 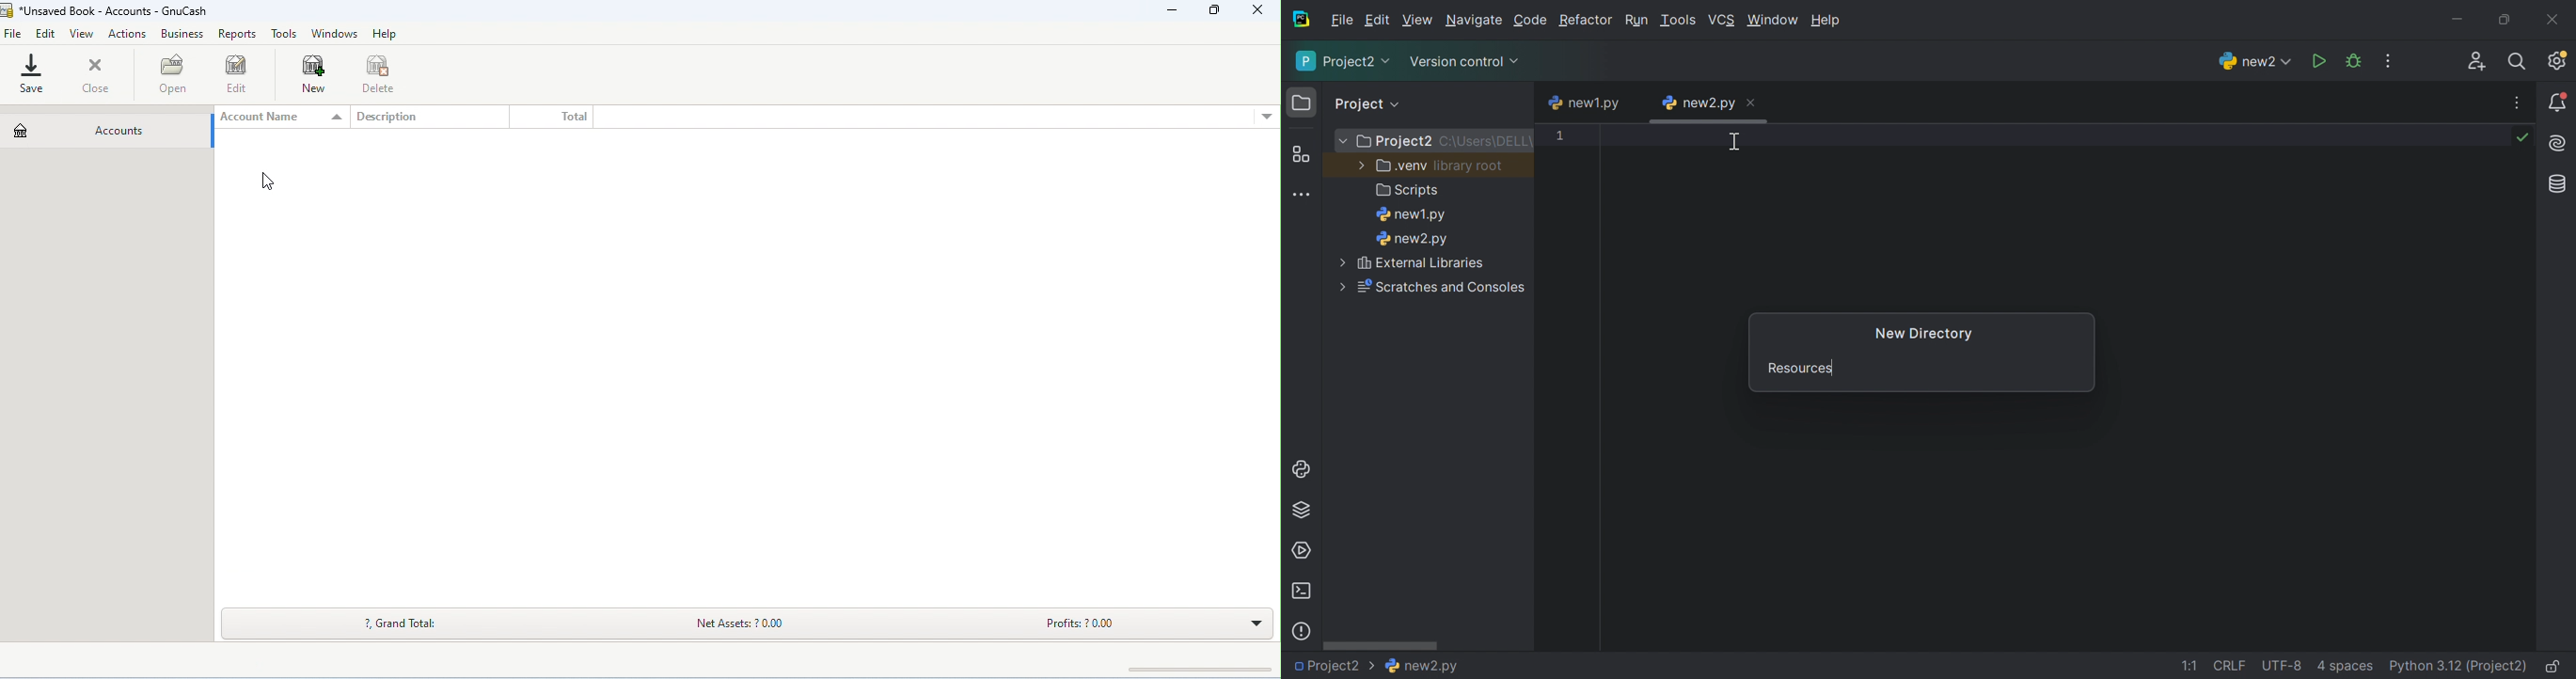 I want to click on reports, so click(x=238, y=33).